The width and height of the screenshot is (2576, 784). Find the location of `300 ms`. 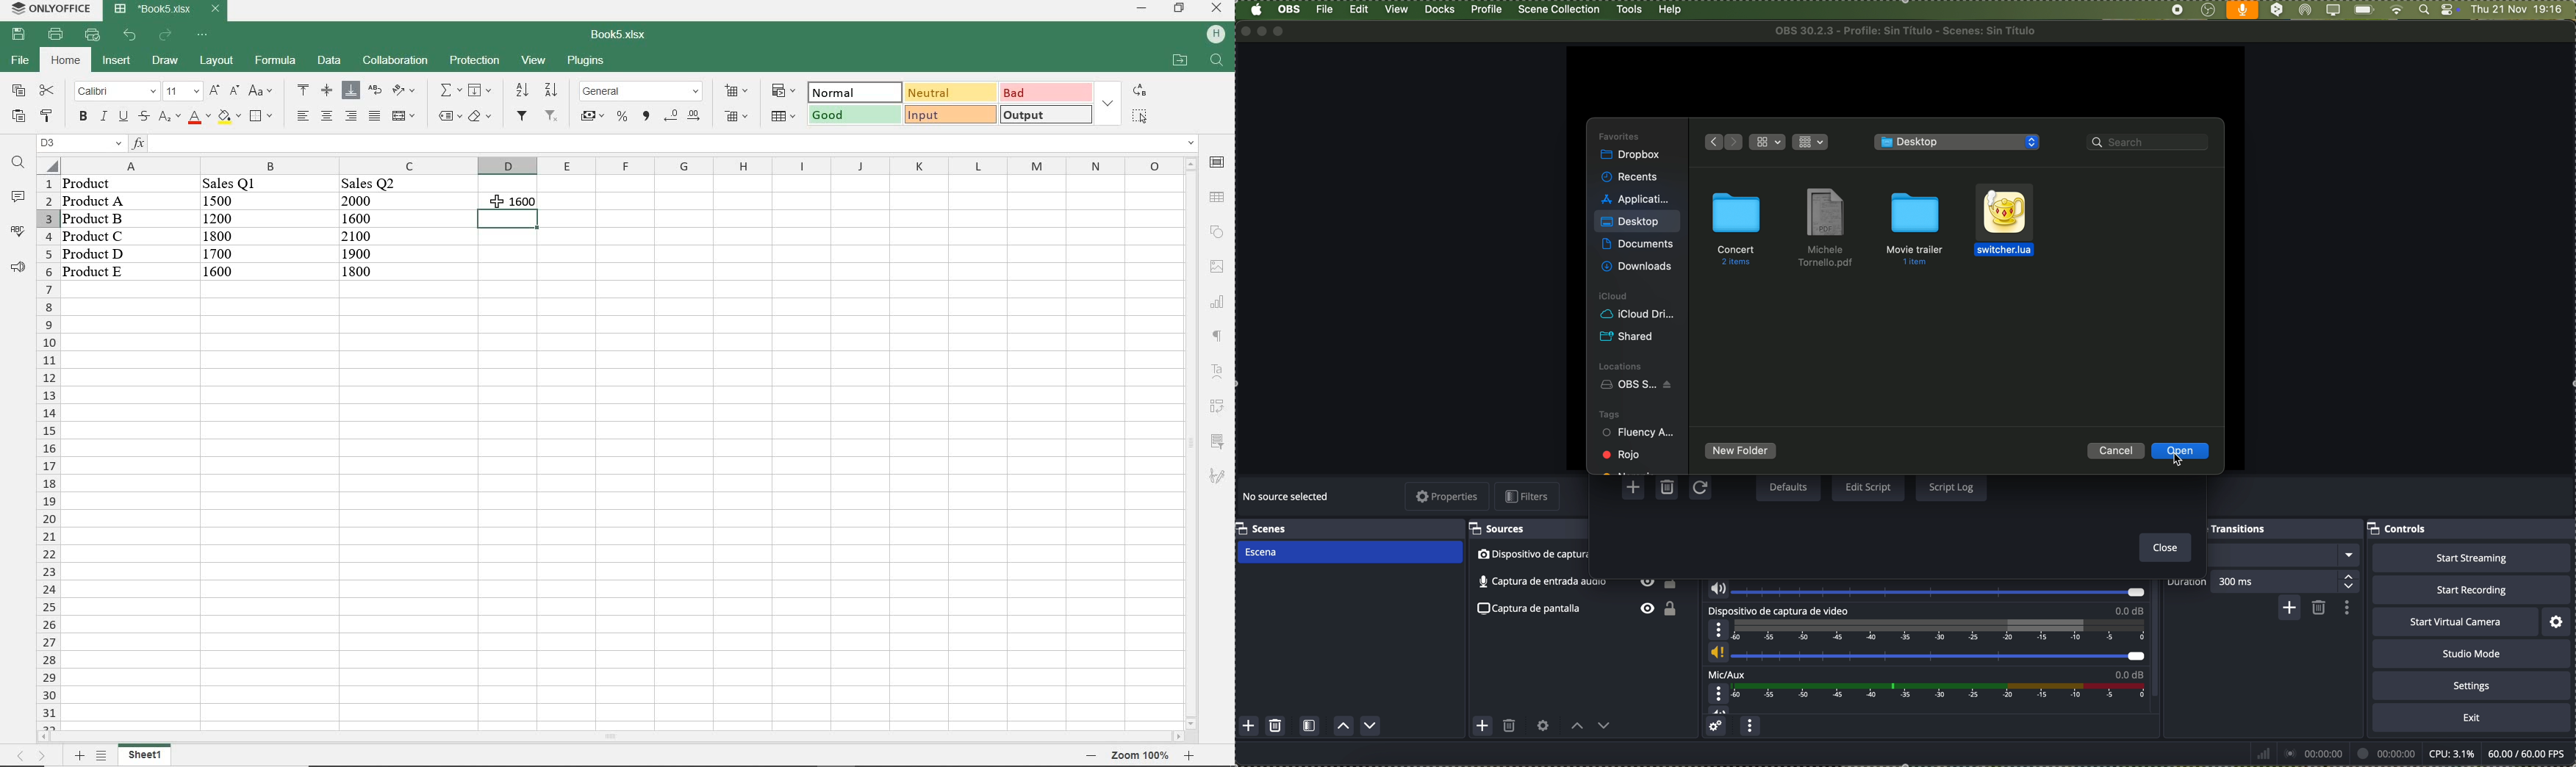

300 ms is located at coordinates (2289, 581).